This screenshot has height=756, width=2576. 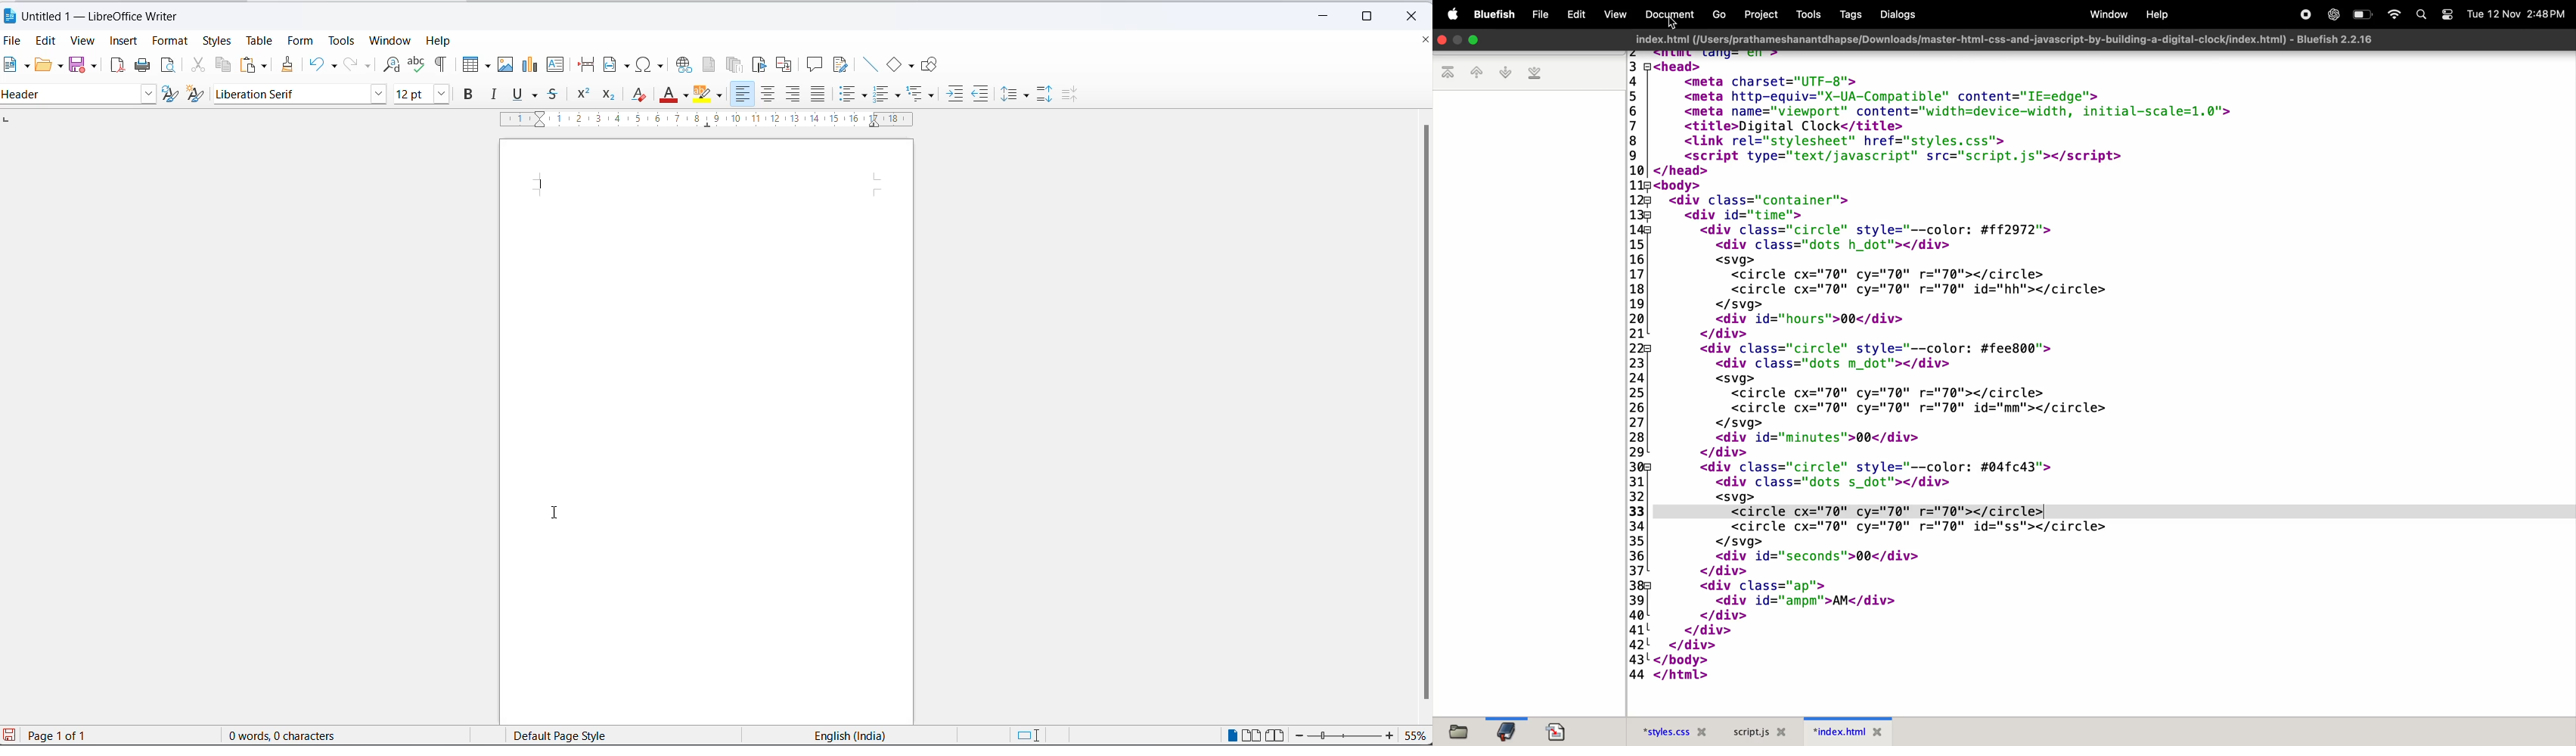 What do you see at coordinates (1251, 736) in the screenshot?
I see `multi page view` at bounding box center [1251, 736].